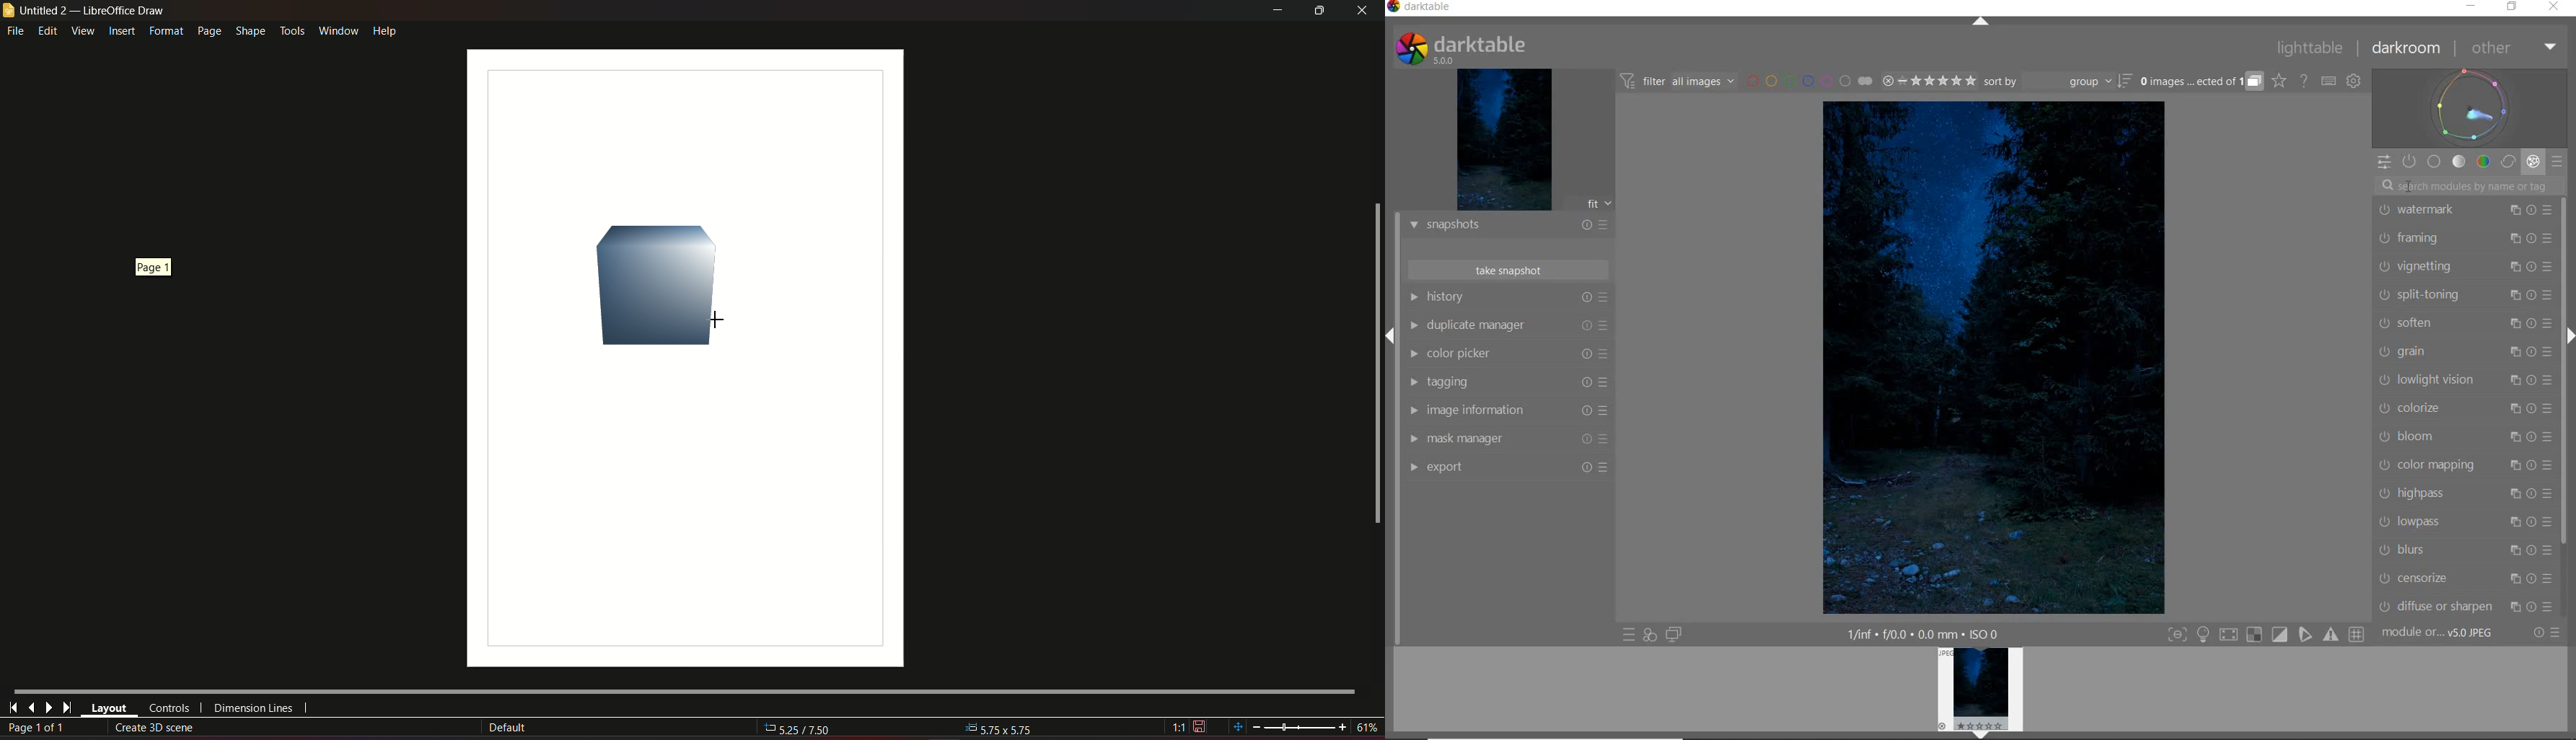 The width and height of the screenshot is (2576, 756). What do you see at coordinates (17, 32) in the screenshot?
I see `file` at bounding box center [17, 32].